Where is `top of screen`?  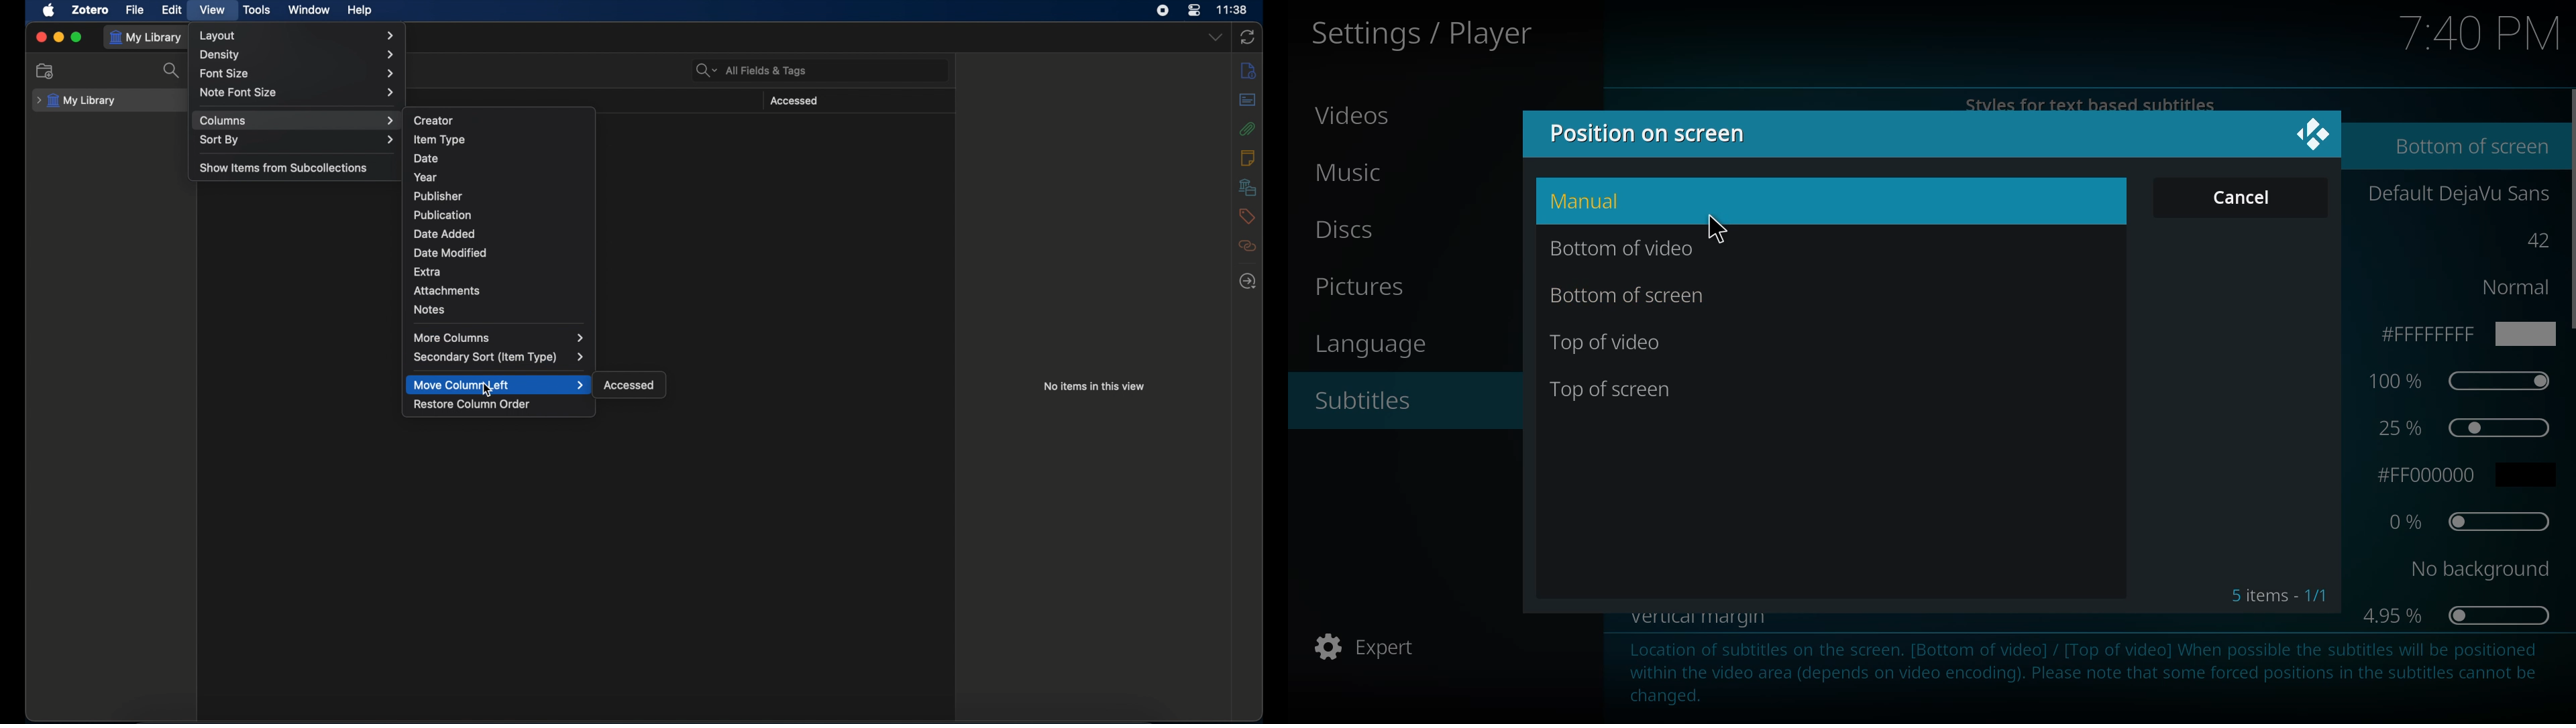
top of screen is located at coordinates (1626, 391).